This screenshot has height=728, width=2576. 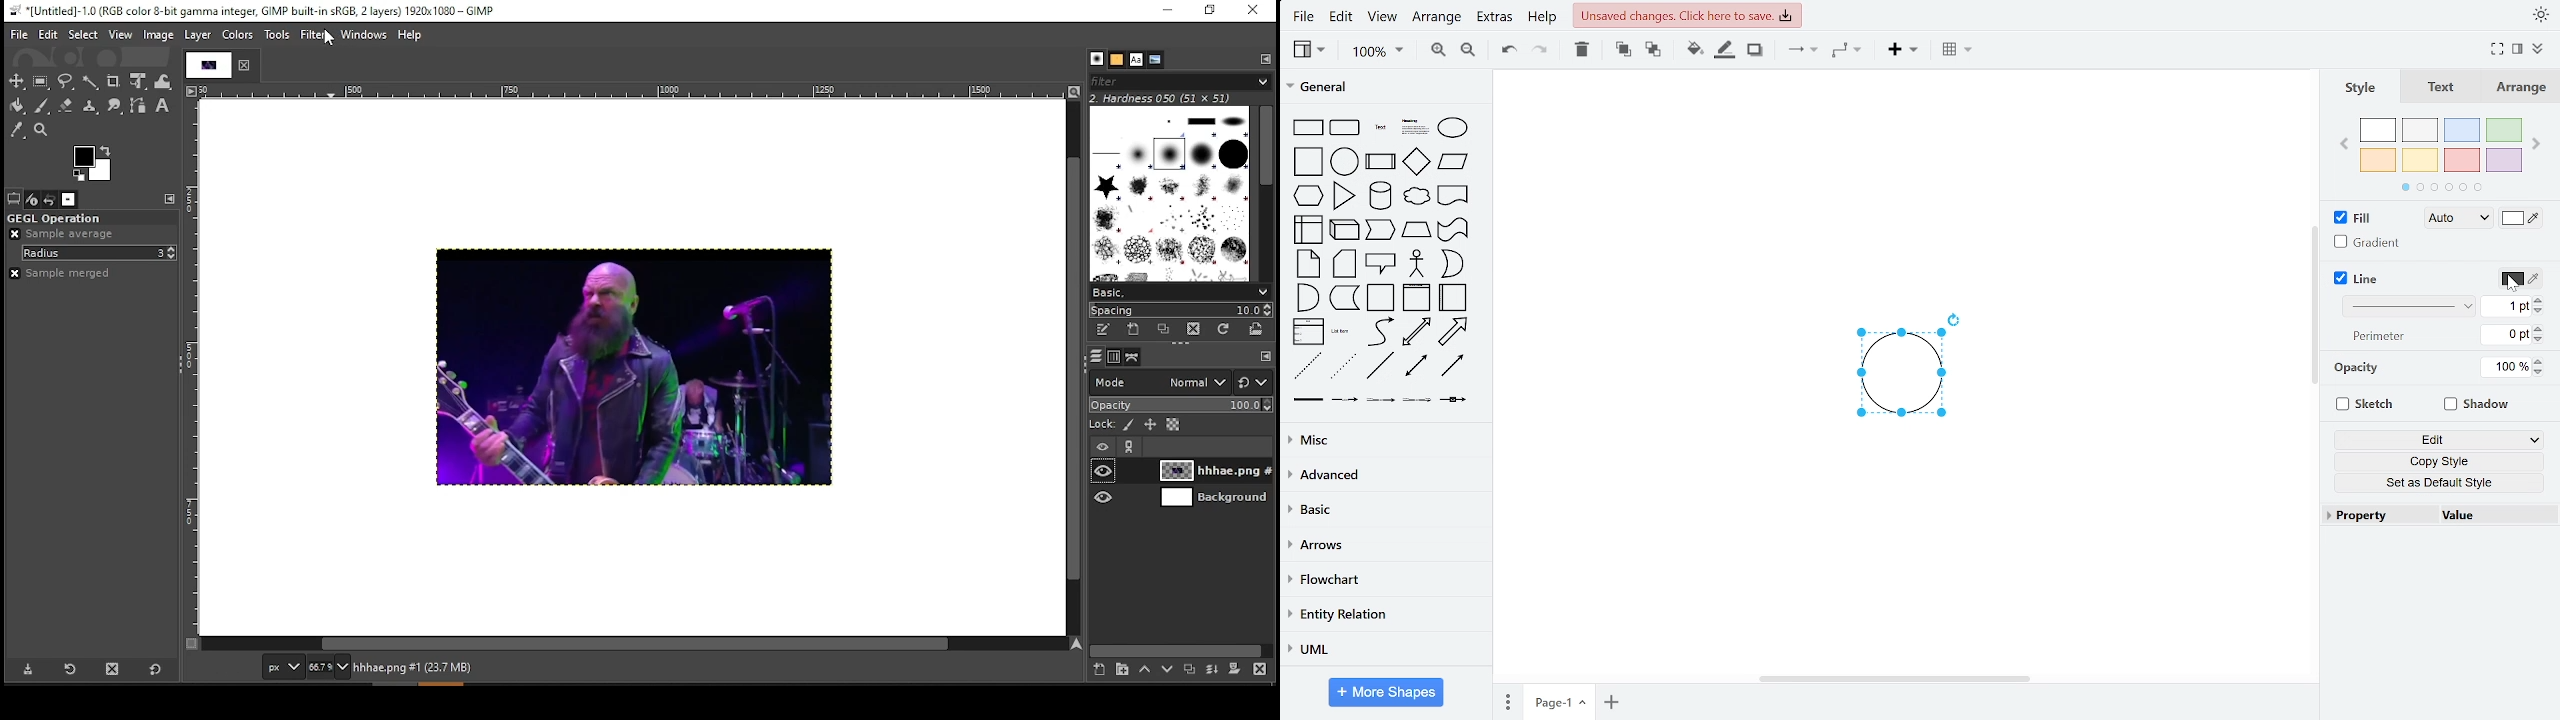 What do you see at coordinates (1309, 332) in the screenshot?
I see `list` at bounding box center [1309, 332].